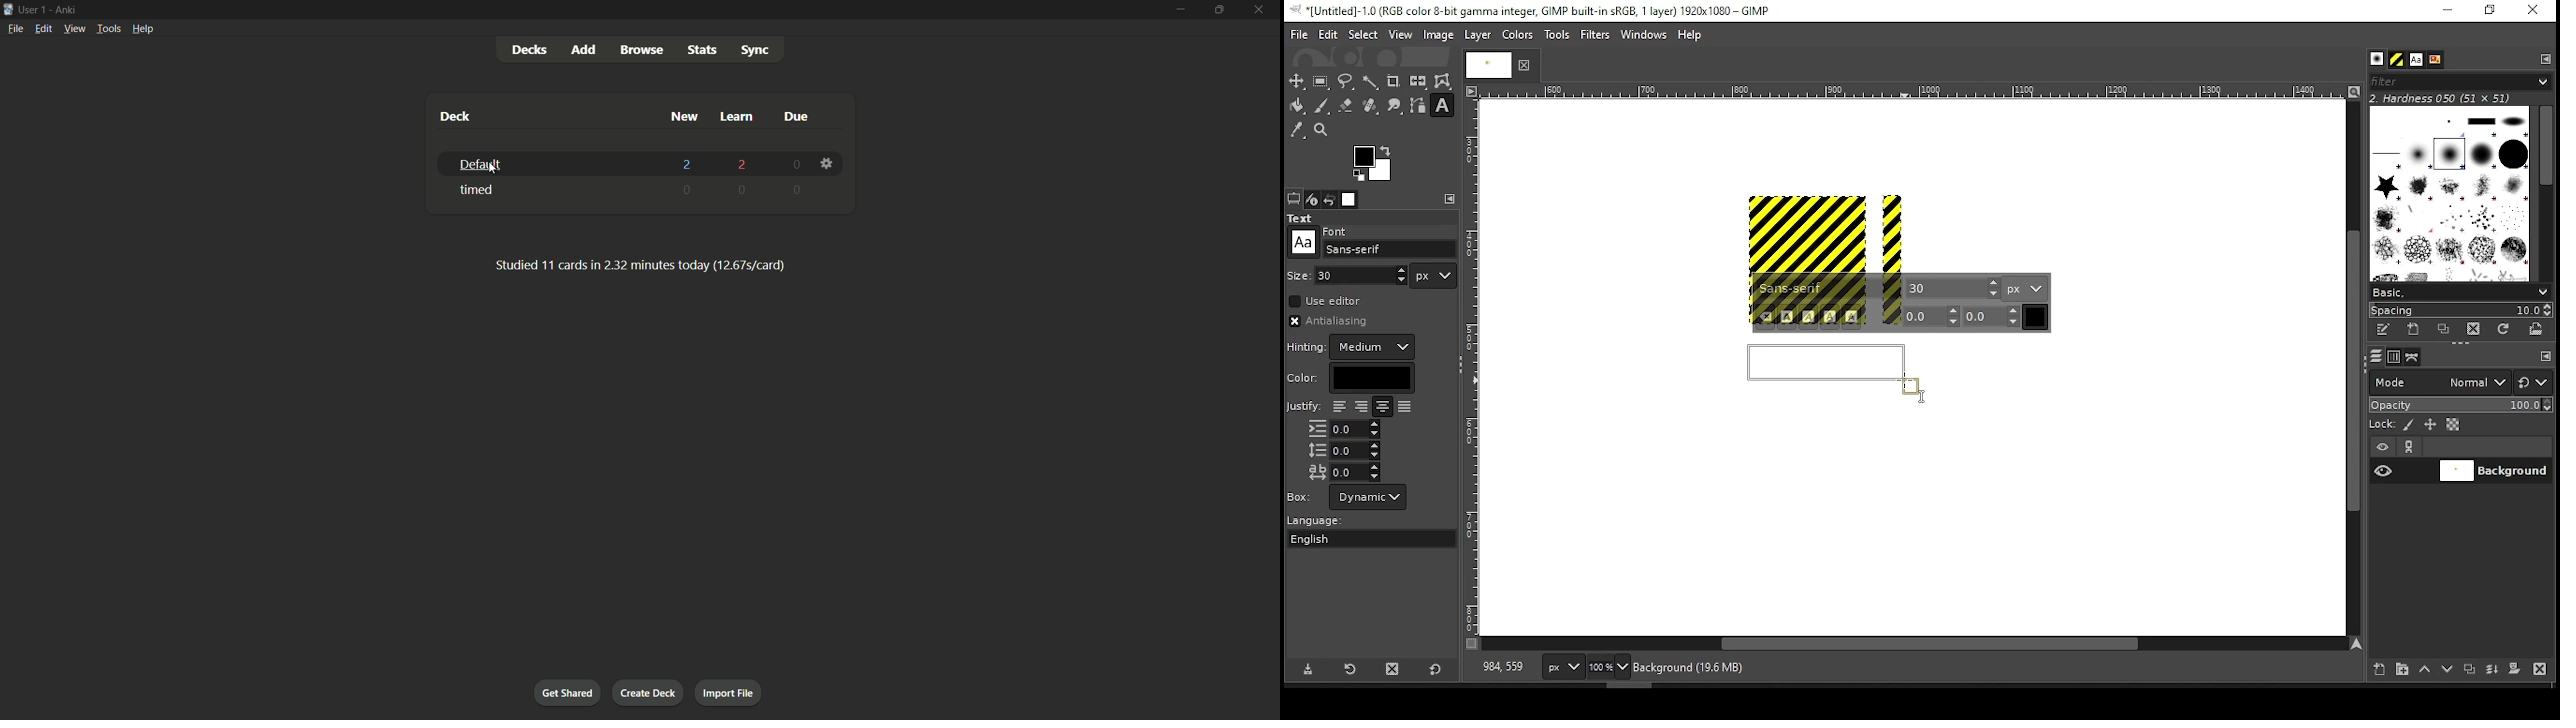 The image size is (2576, 728). I want to click on , so click(1299, 274).